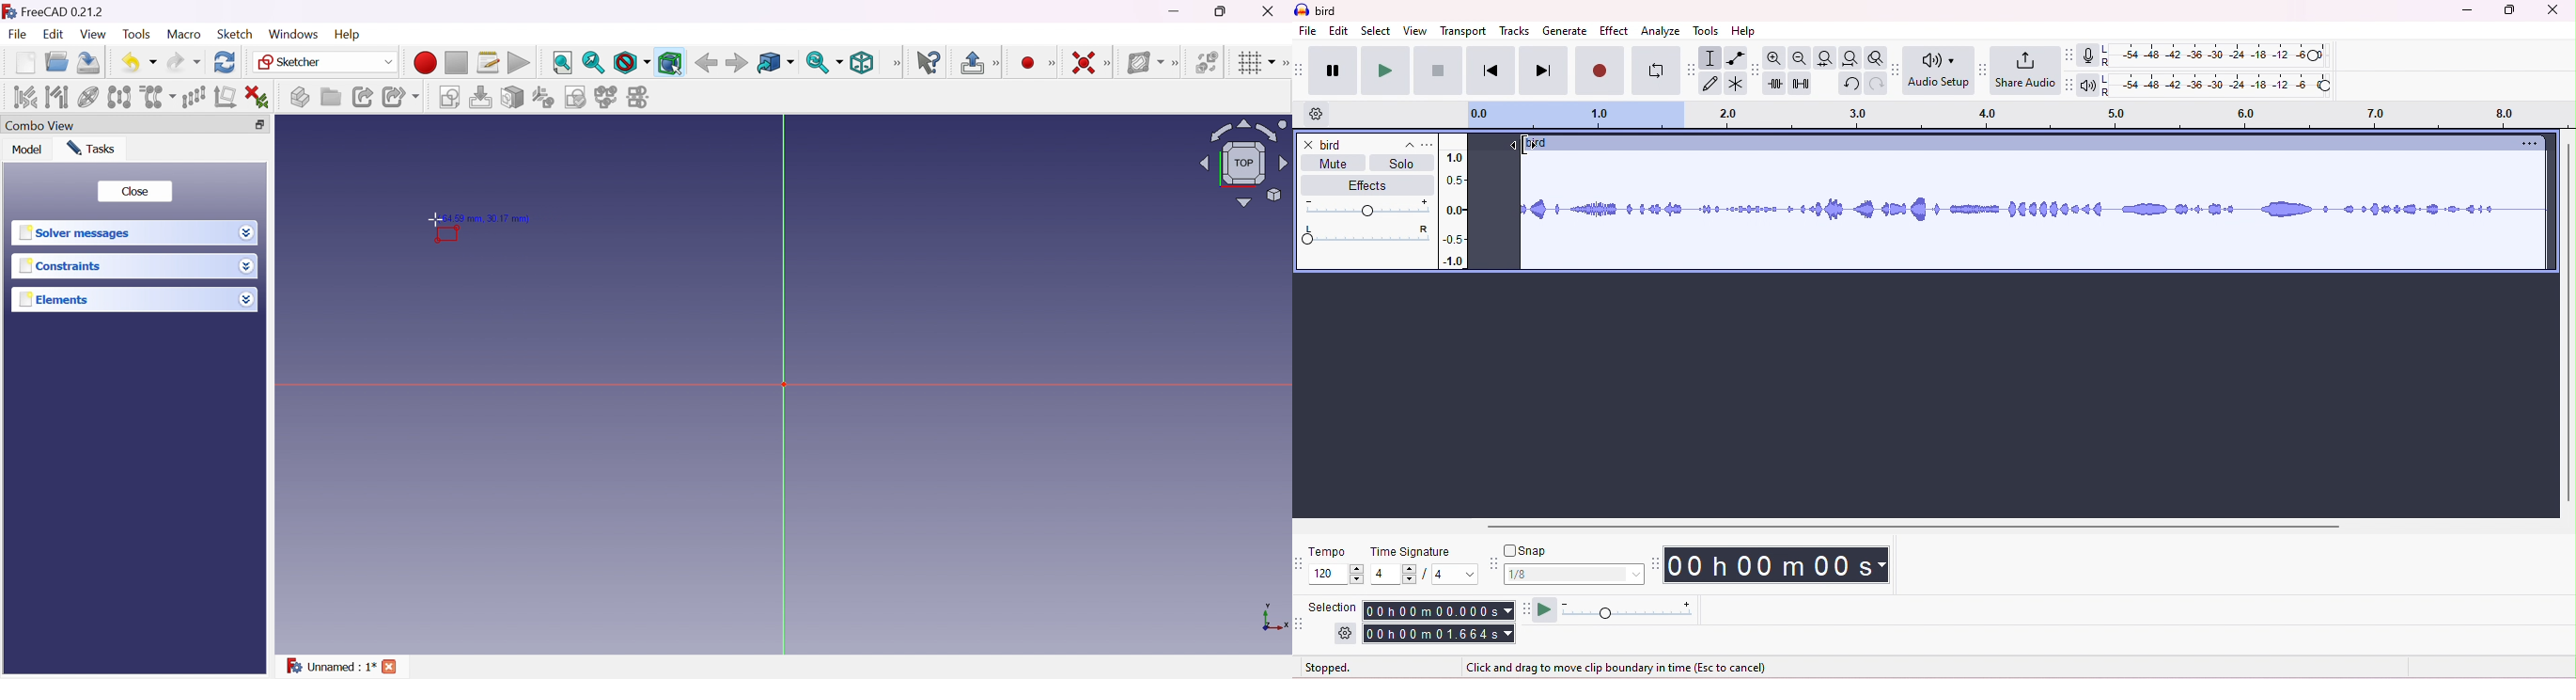 This screenshot has height=700, width=2576. Describe the element at coordinates (1253, 63) in the screenshot. I see `Toggle grid` at that location.